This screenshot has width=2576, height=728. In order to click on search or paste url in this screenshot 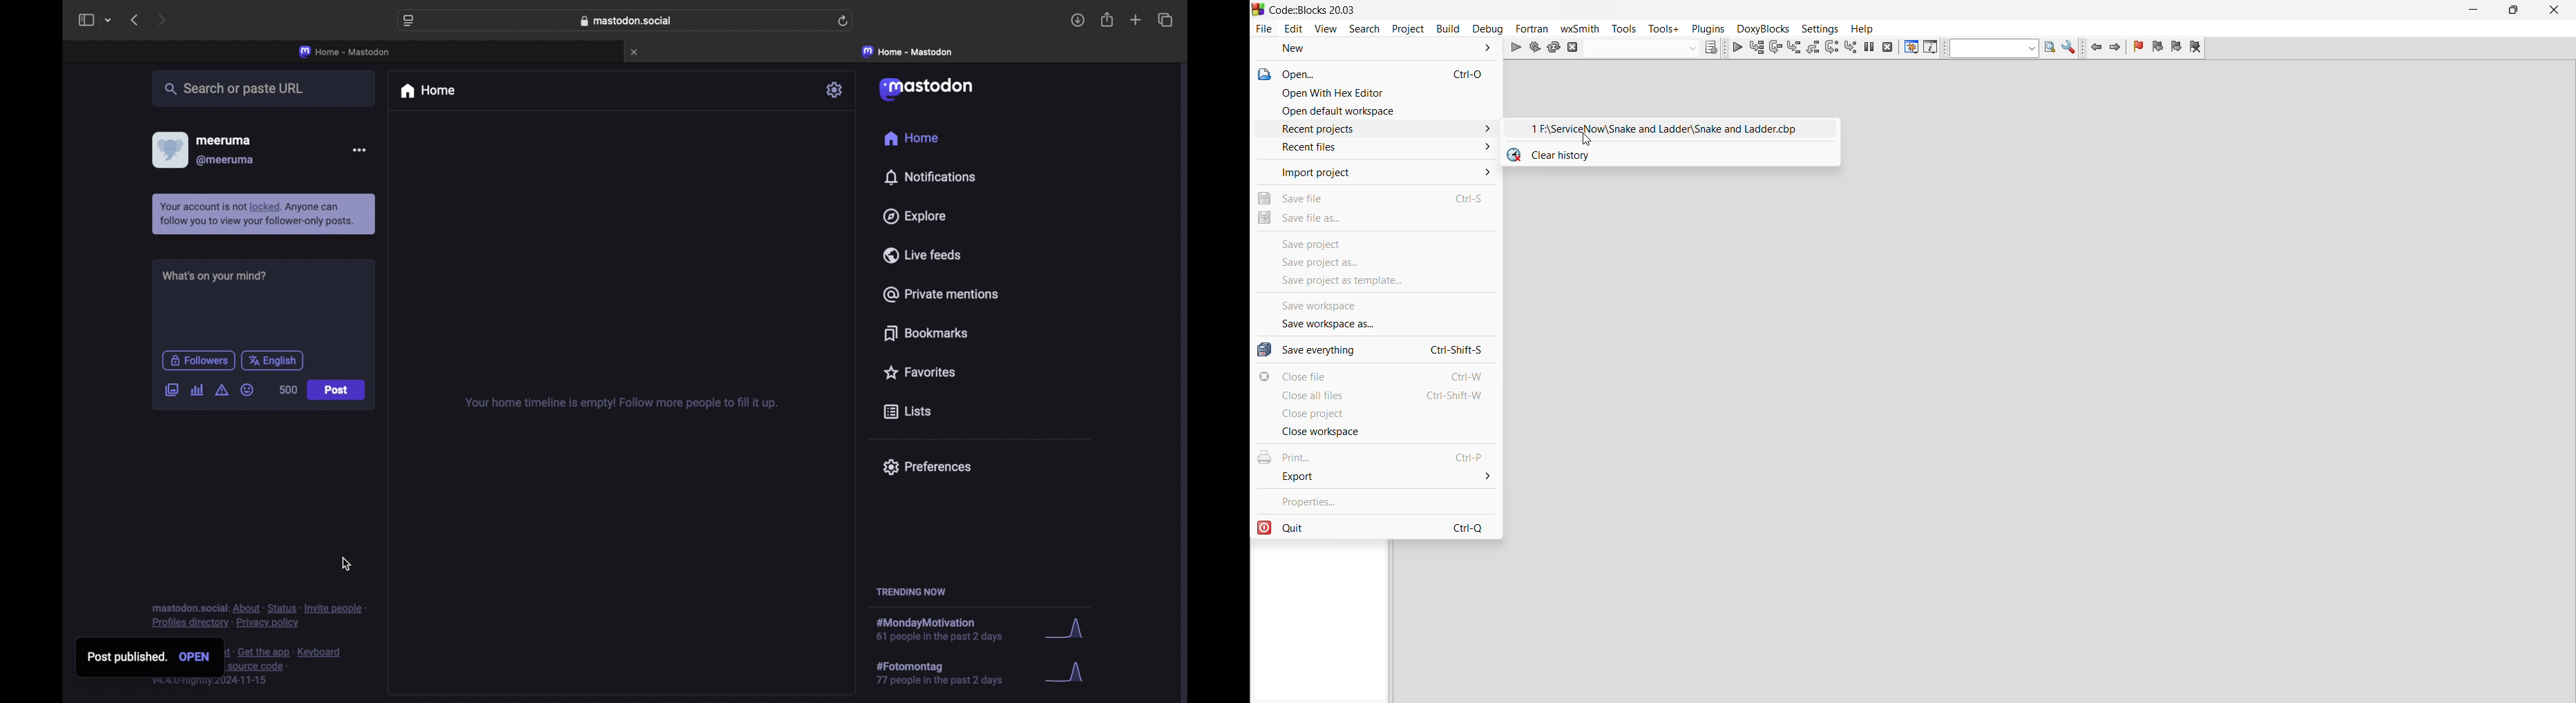, I will do `click(238, 90)`.